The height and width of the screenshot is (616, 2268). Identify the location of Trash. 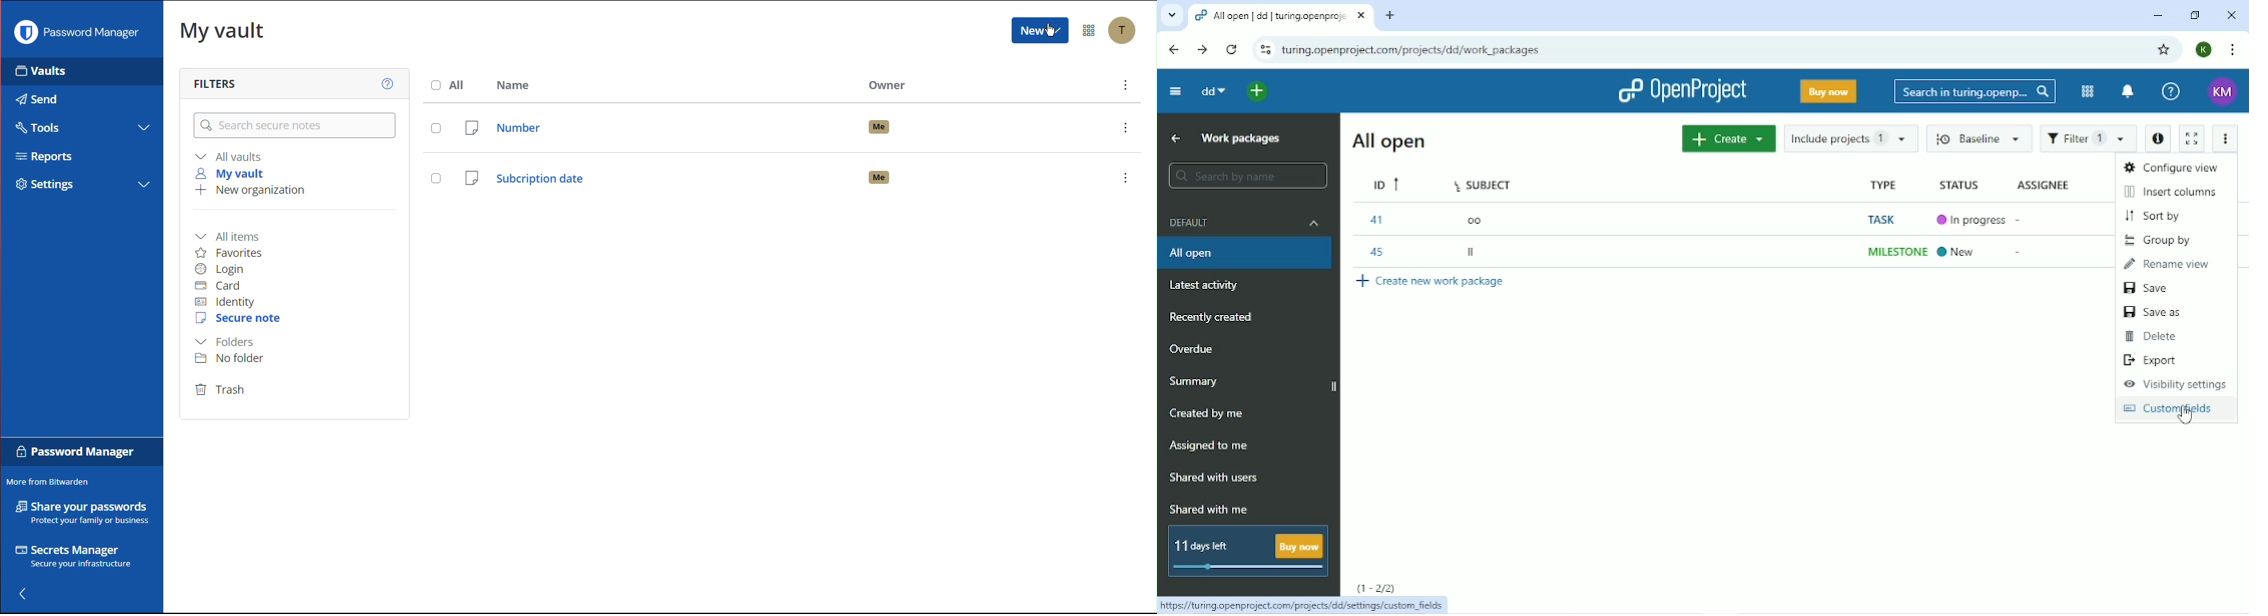
(222, 391).